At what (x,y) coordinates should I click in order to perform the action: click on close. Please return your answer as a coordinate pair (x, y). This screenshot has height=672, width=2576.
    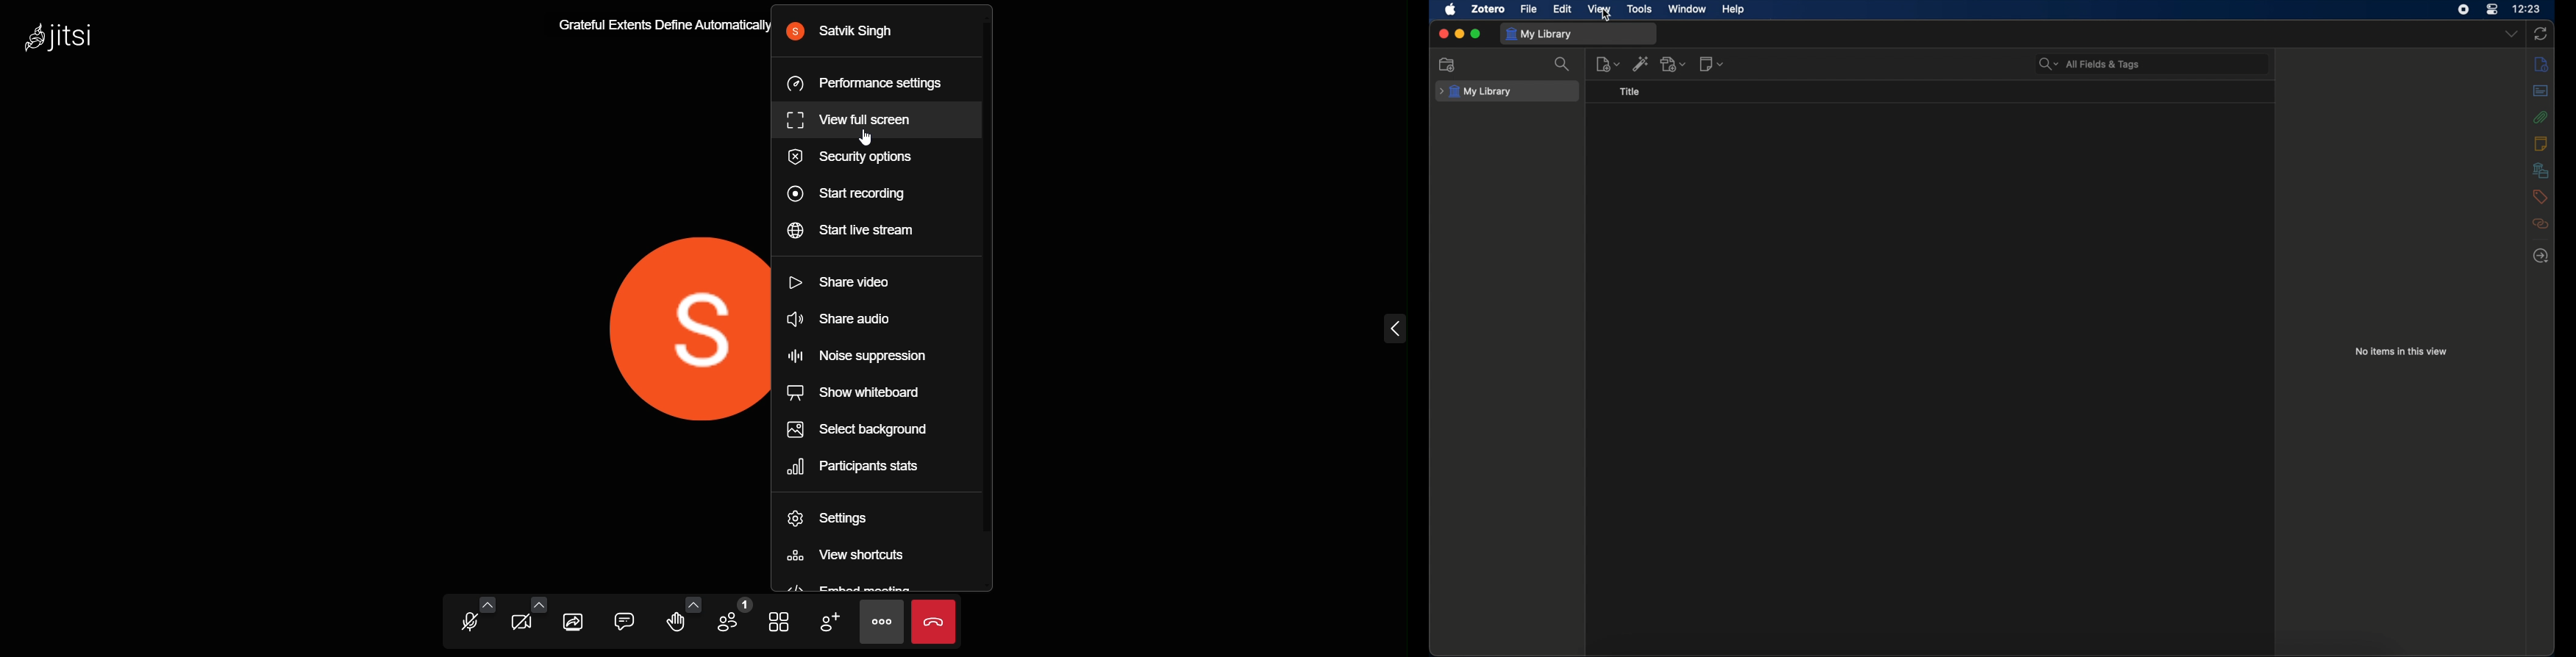
    Looking at the image, I should click on (1444, 33).